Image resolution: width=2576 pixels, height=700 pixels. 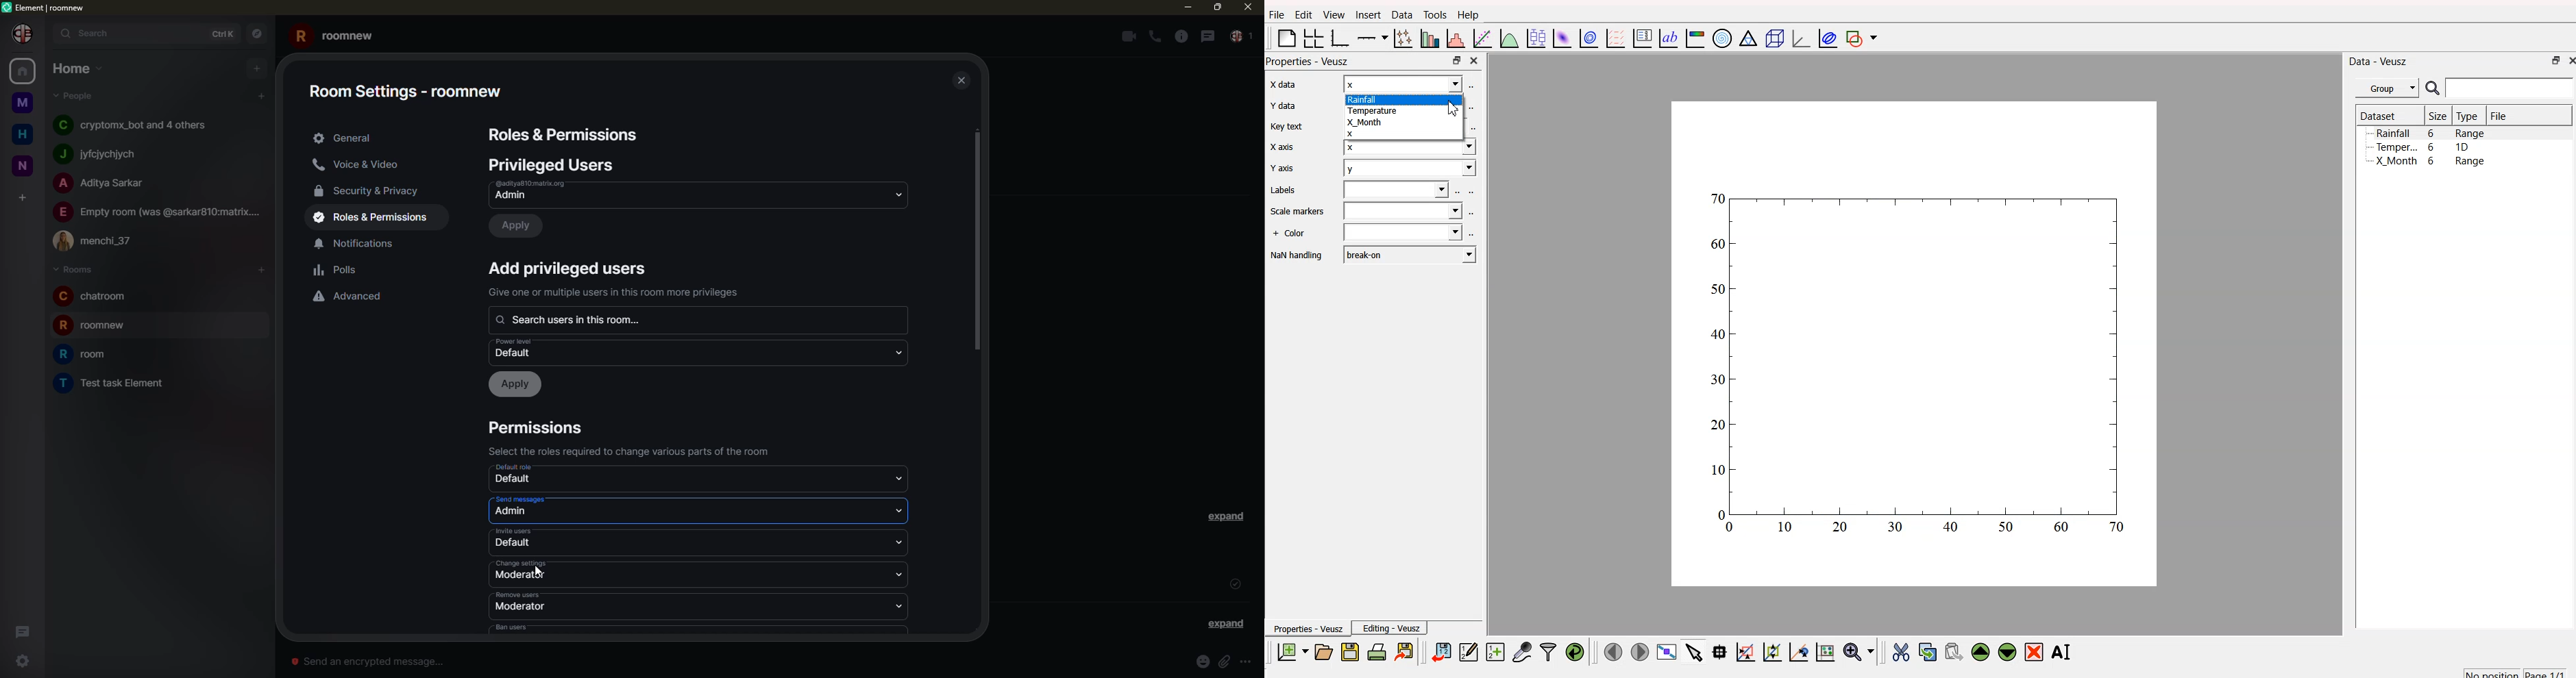 I want to click on drop, so click(x=903, y=543).